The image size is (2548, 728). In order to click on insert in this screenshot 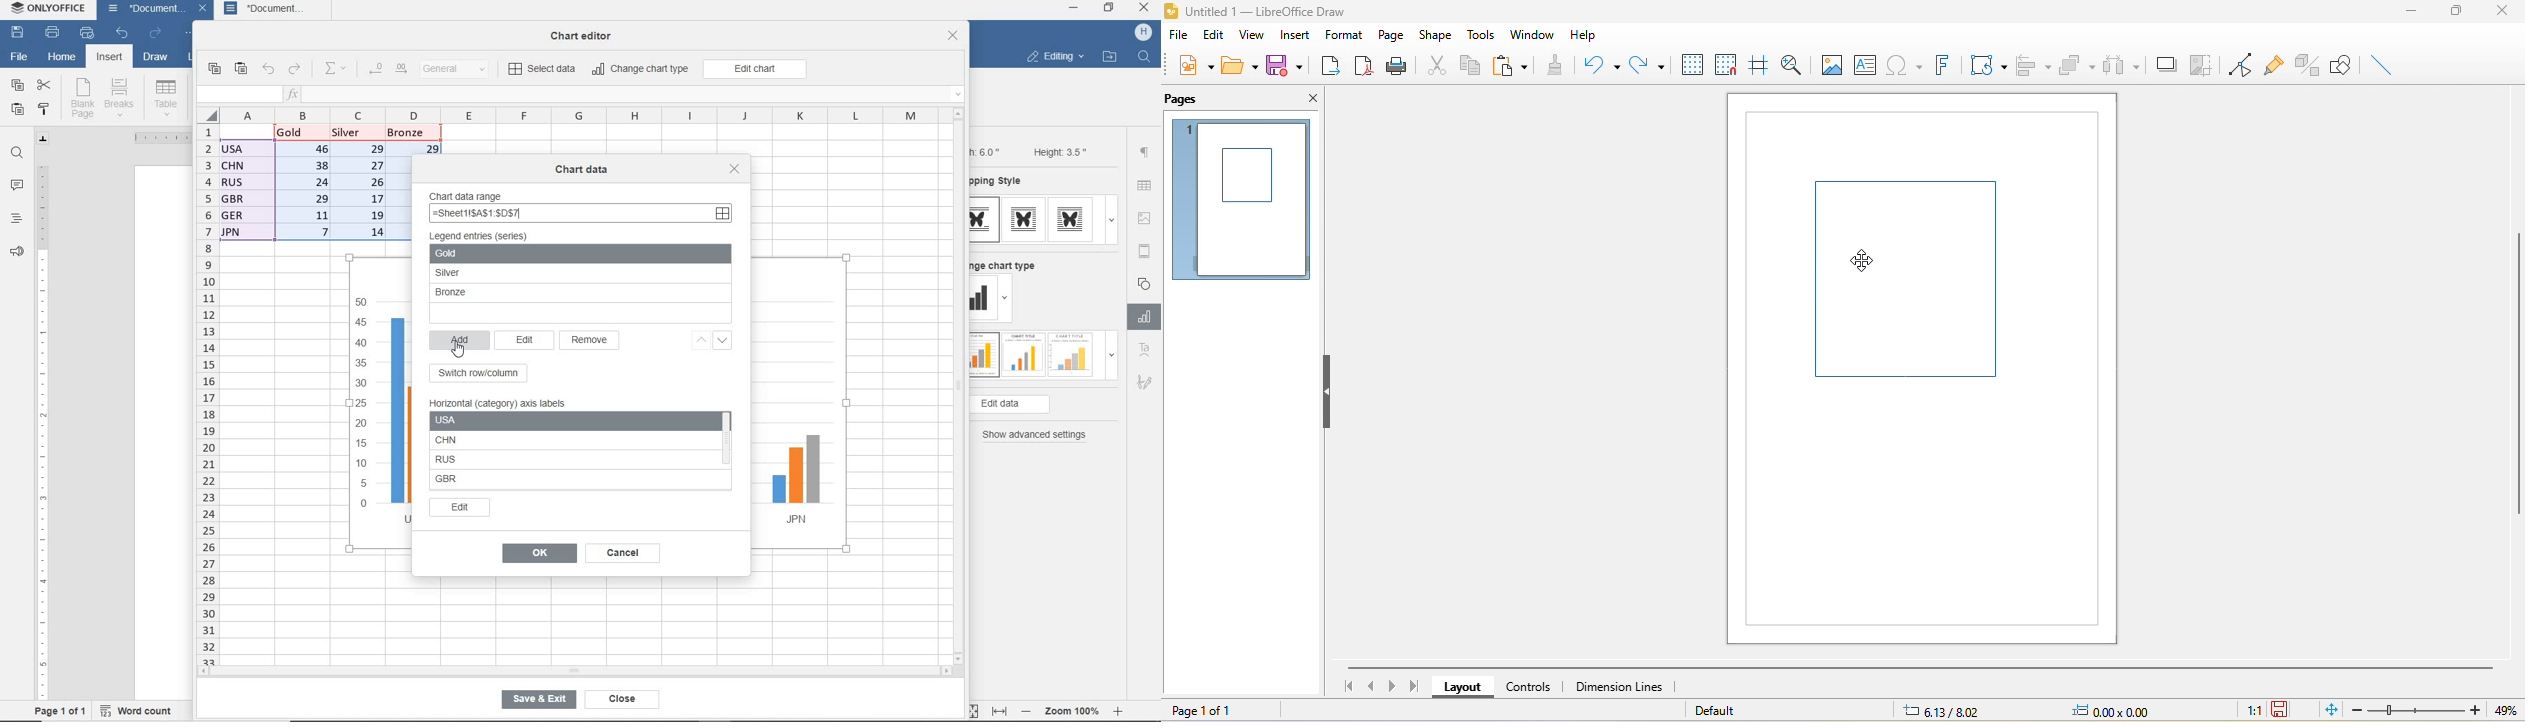, I will do `click(1295, 37)`.